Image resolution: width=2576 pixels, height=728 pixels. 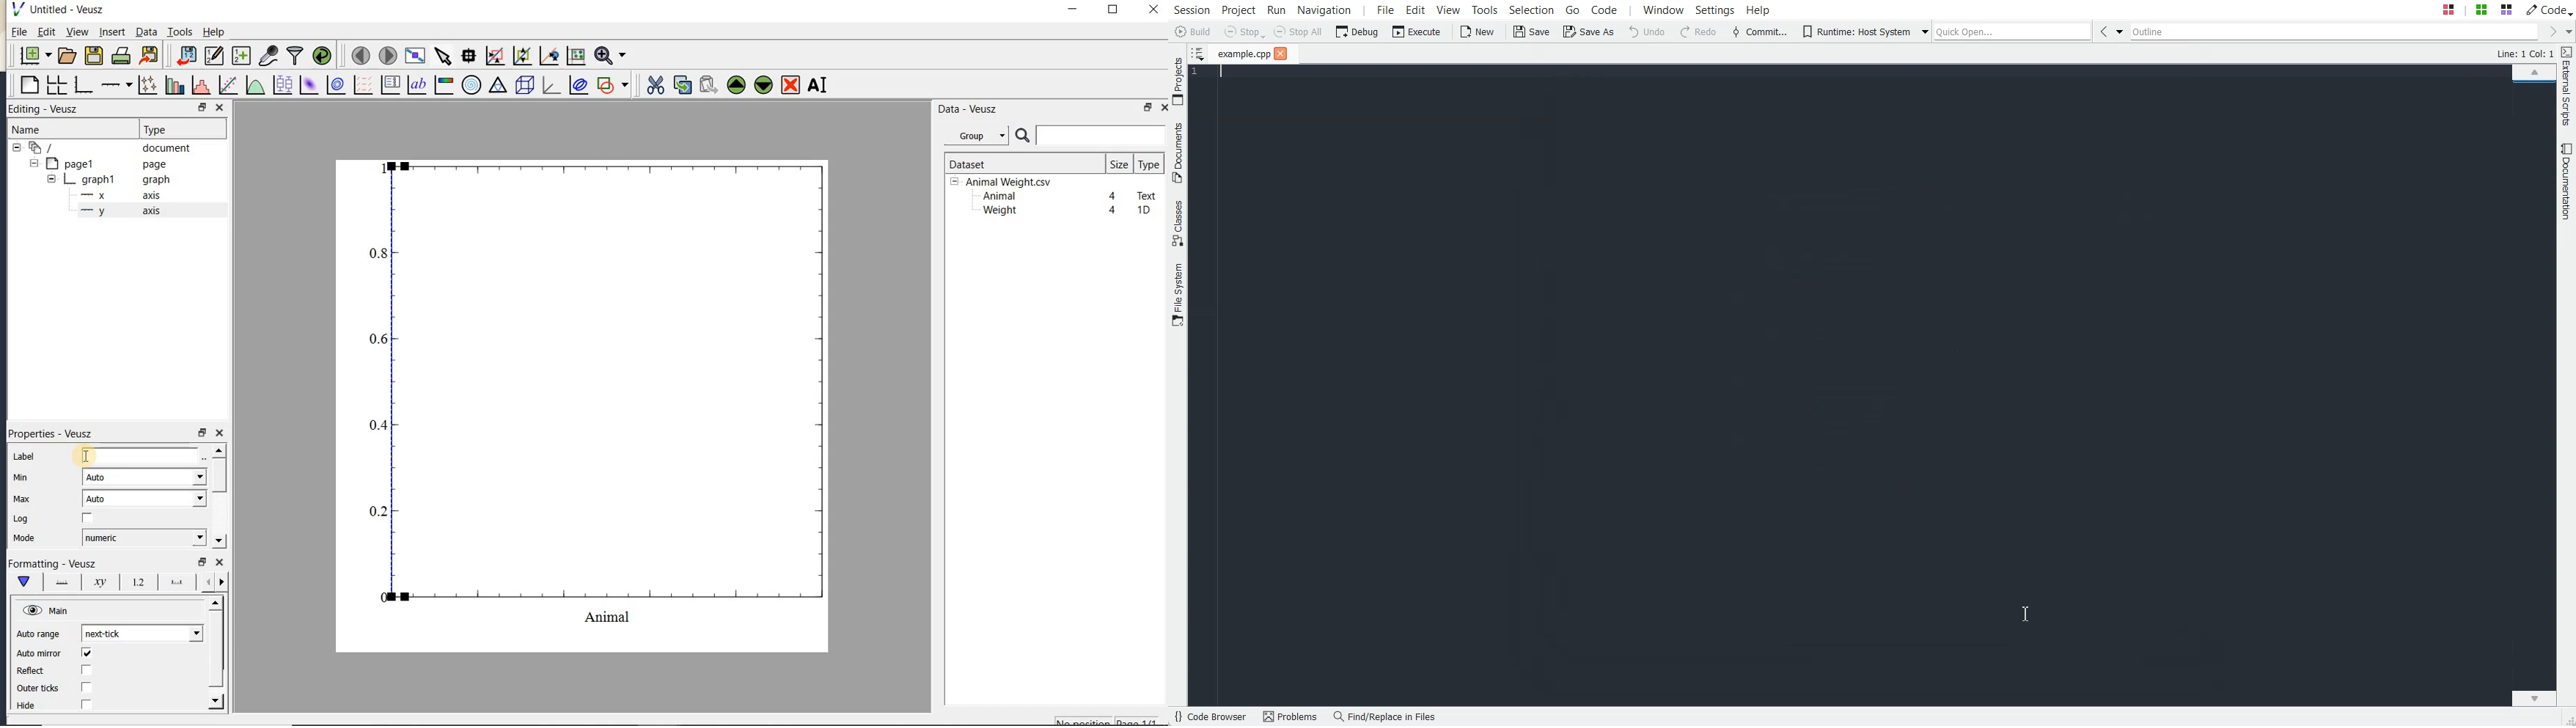 I want to click on insert, so click(x=112, y=31).